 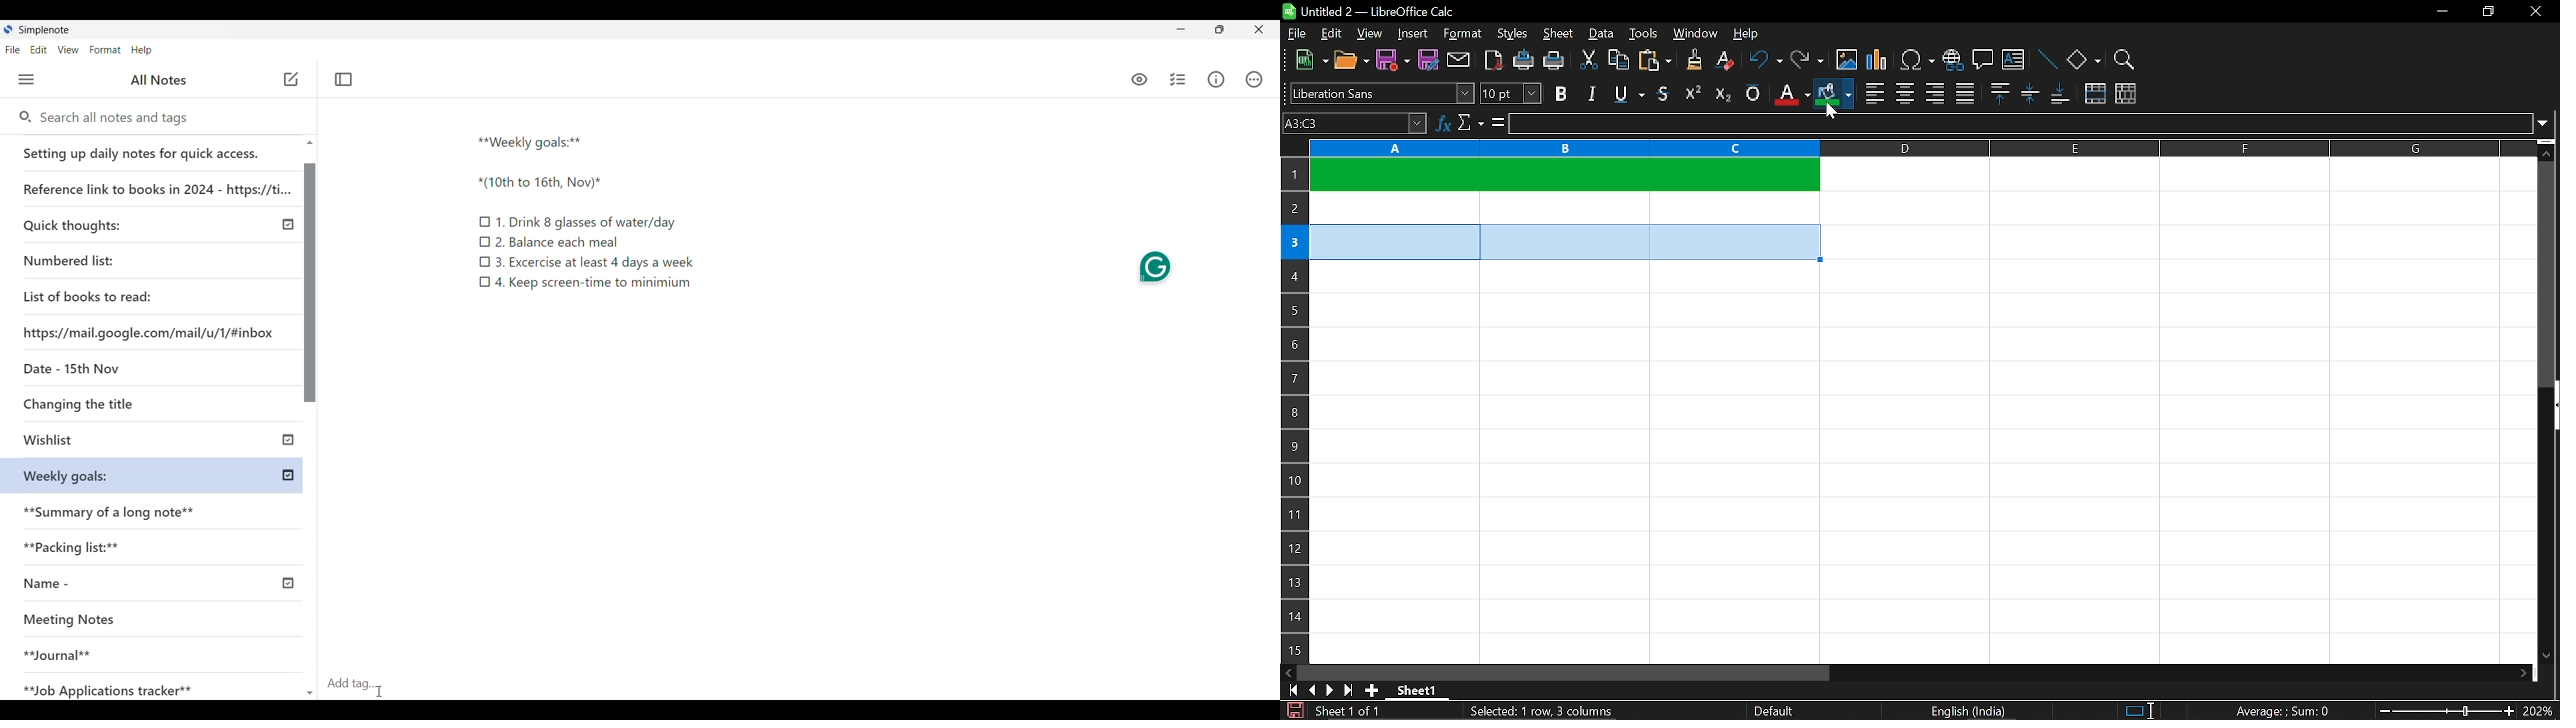 What do you see at coordinates (1177, 79) in the screenshot?
I see `Insert checklist` at bounding box center [1177, 79].